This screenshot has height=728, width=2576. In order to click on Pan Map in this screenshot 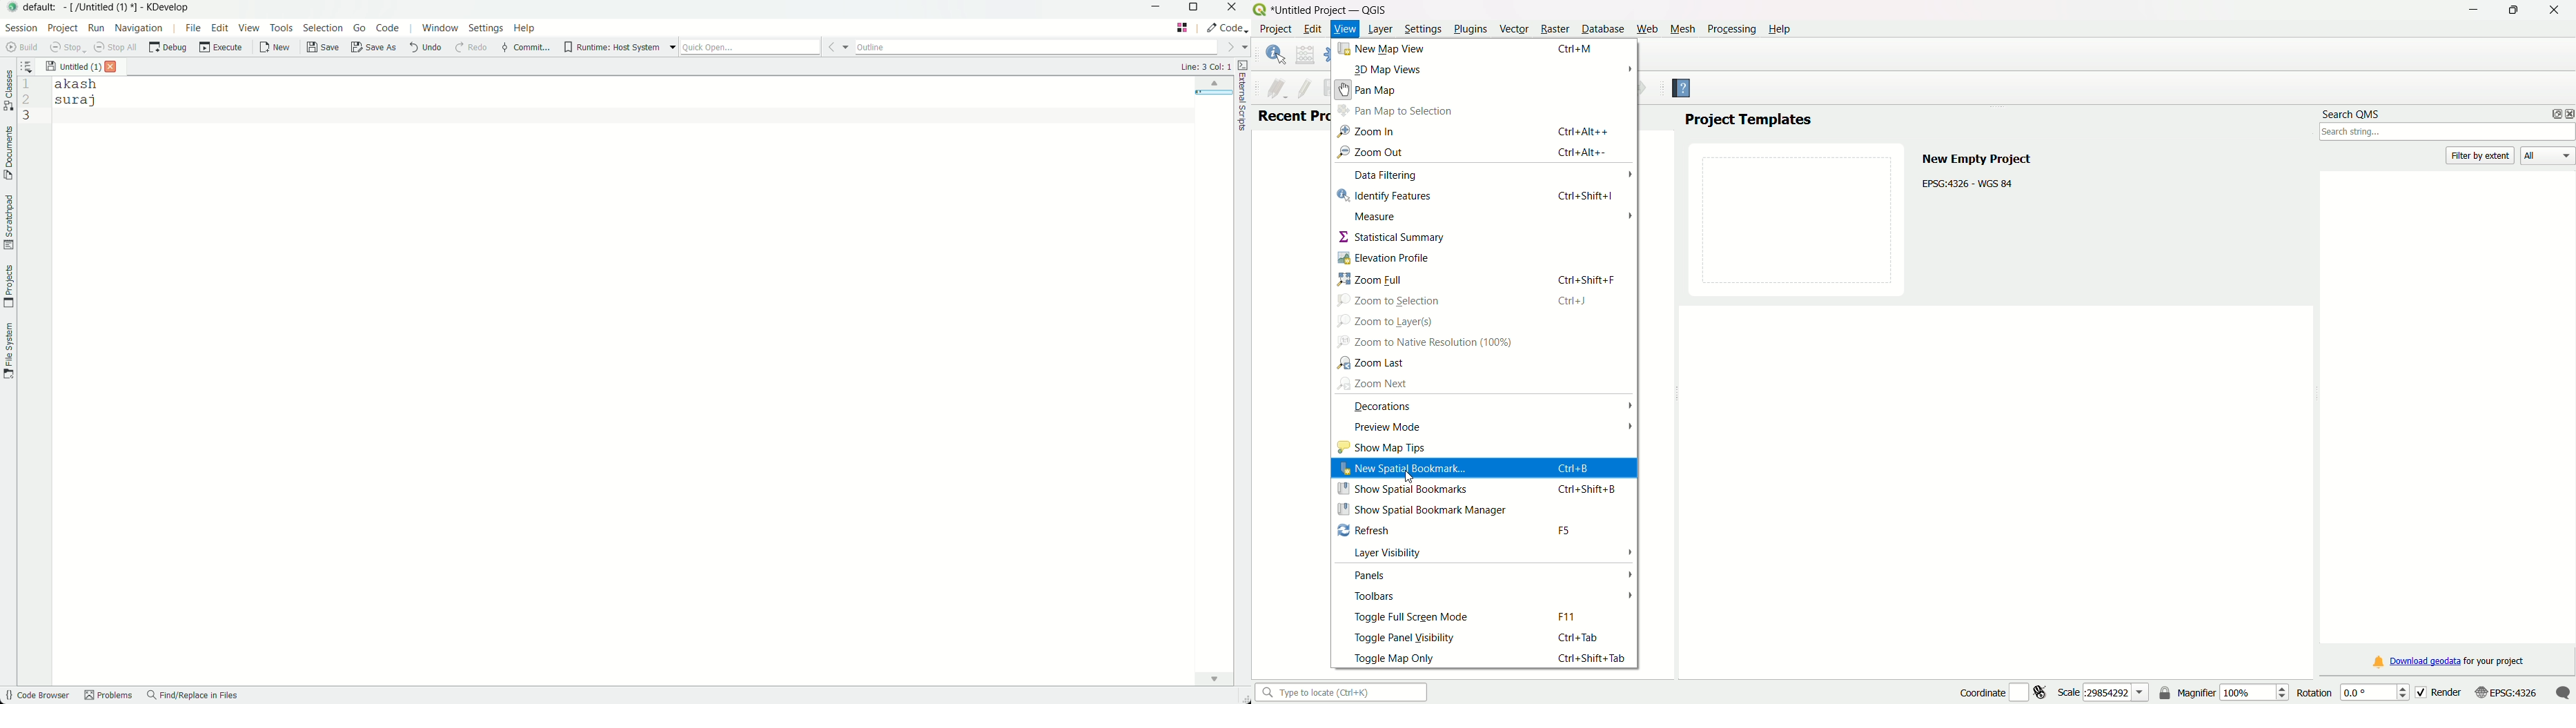, I will do `click(1368, 88)`.